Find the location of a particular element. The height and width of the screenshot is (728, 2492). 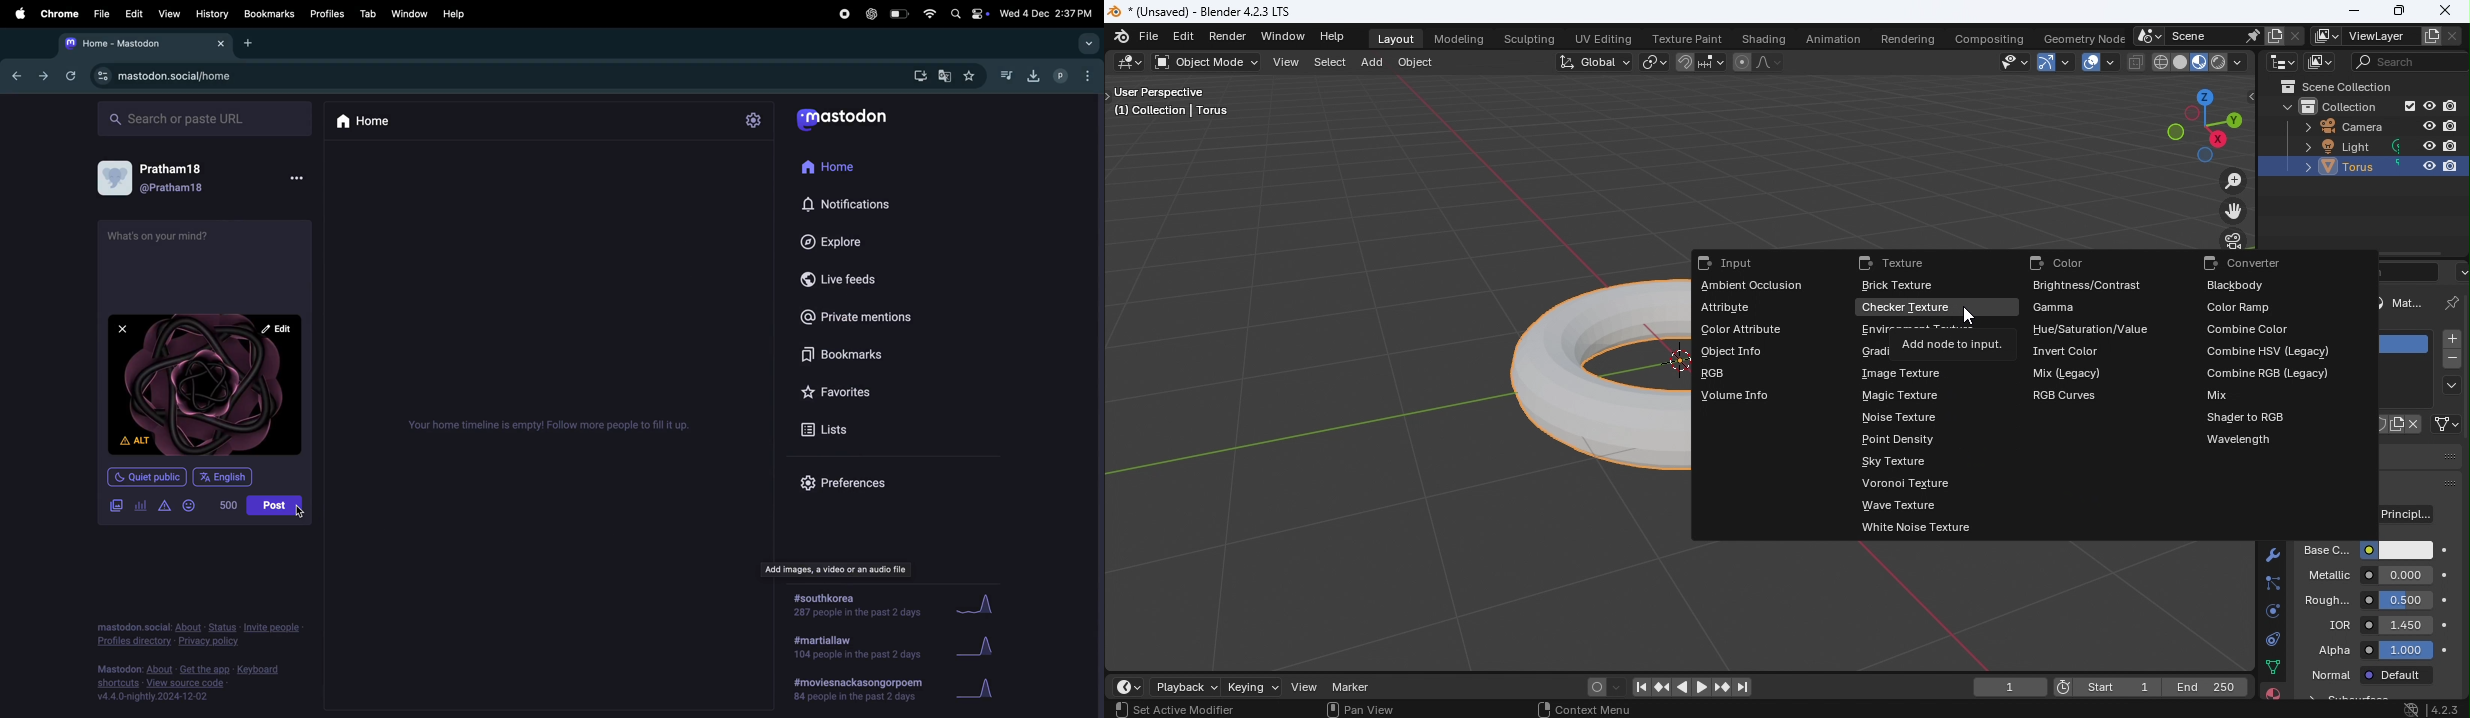

help is located at coordinates (453, 14).